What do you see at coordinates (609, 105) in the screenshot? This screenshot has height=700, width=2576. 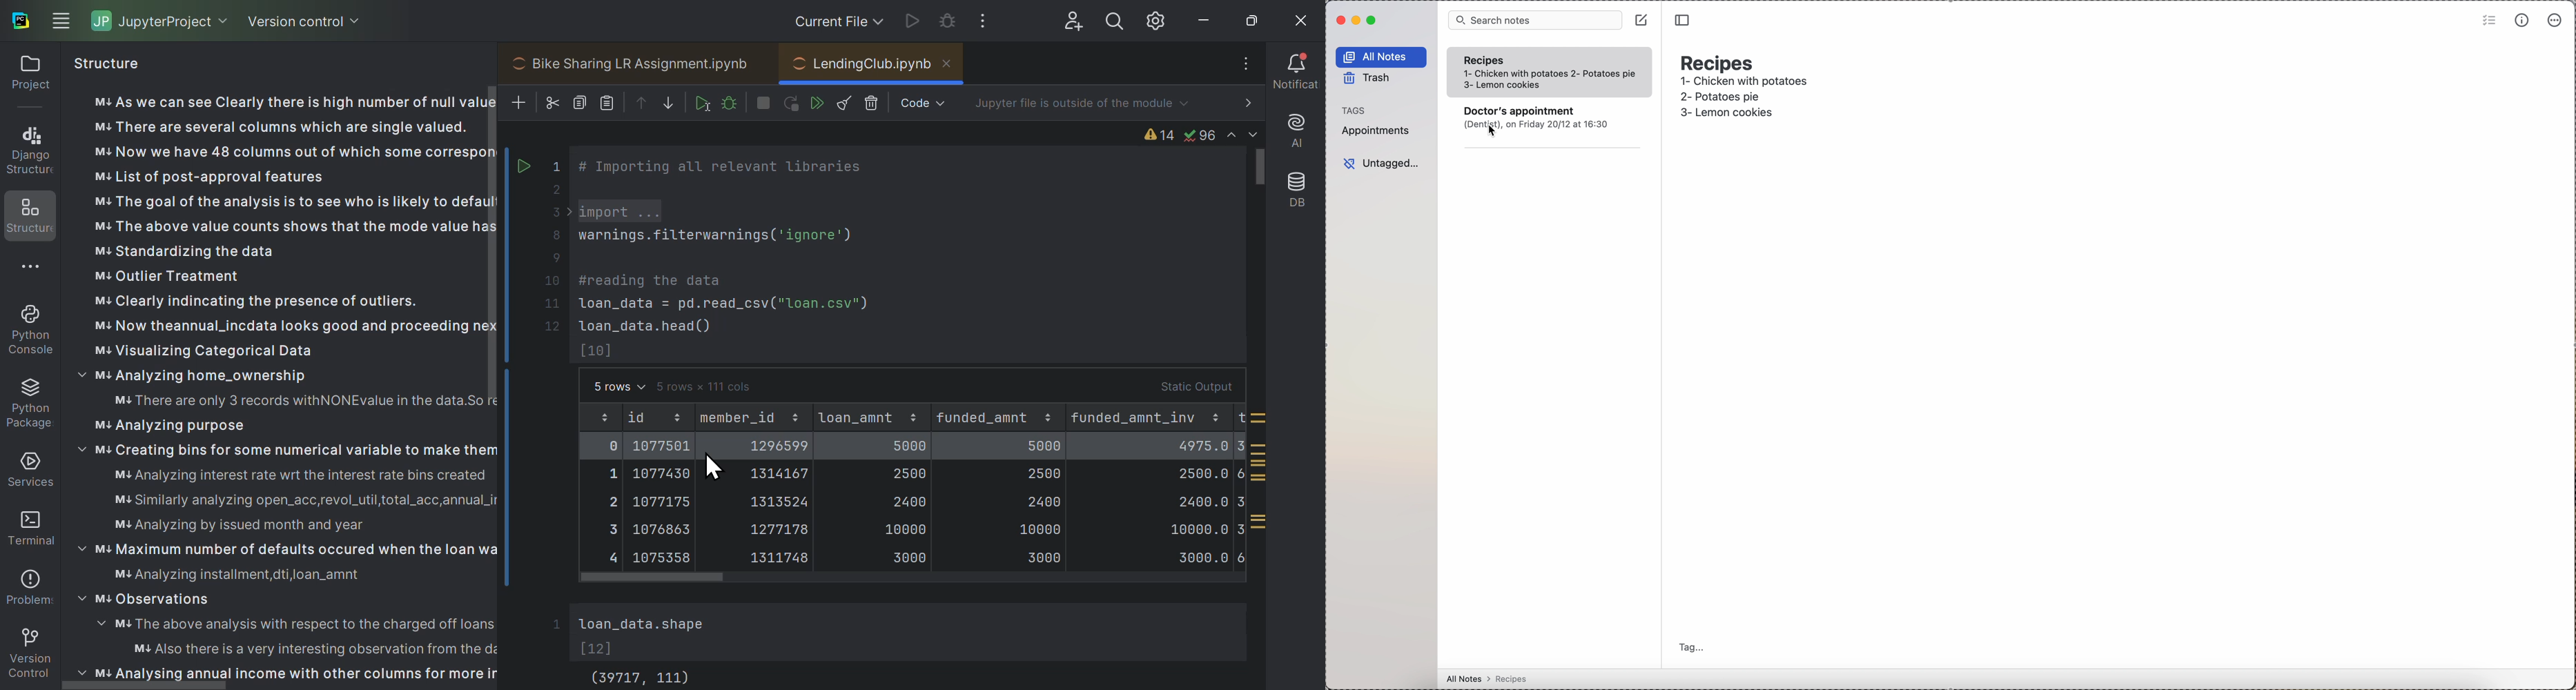 I see `Paste` at bounding box center [609, 105].